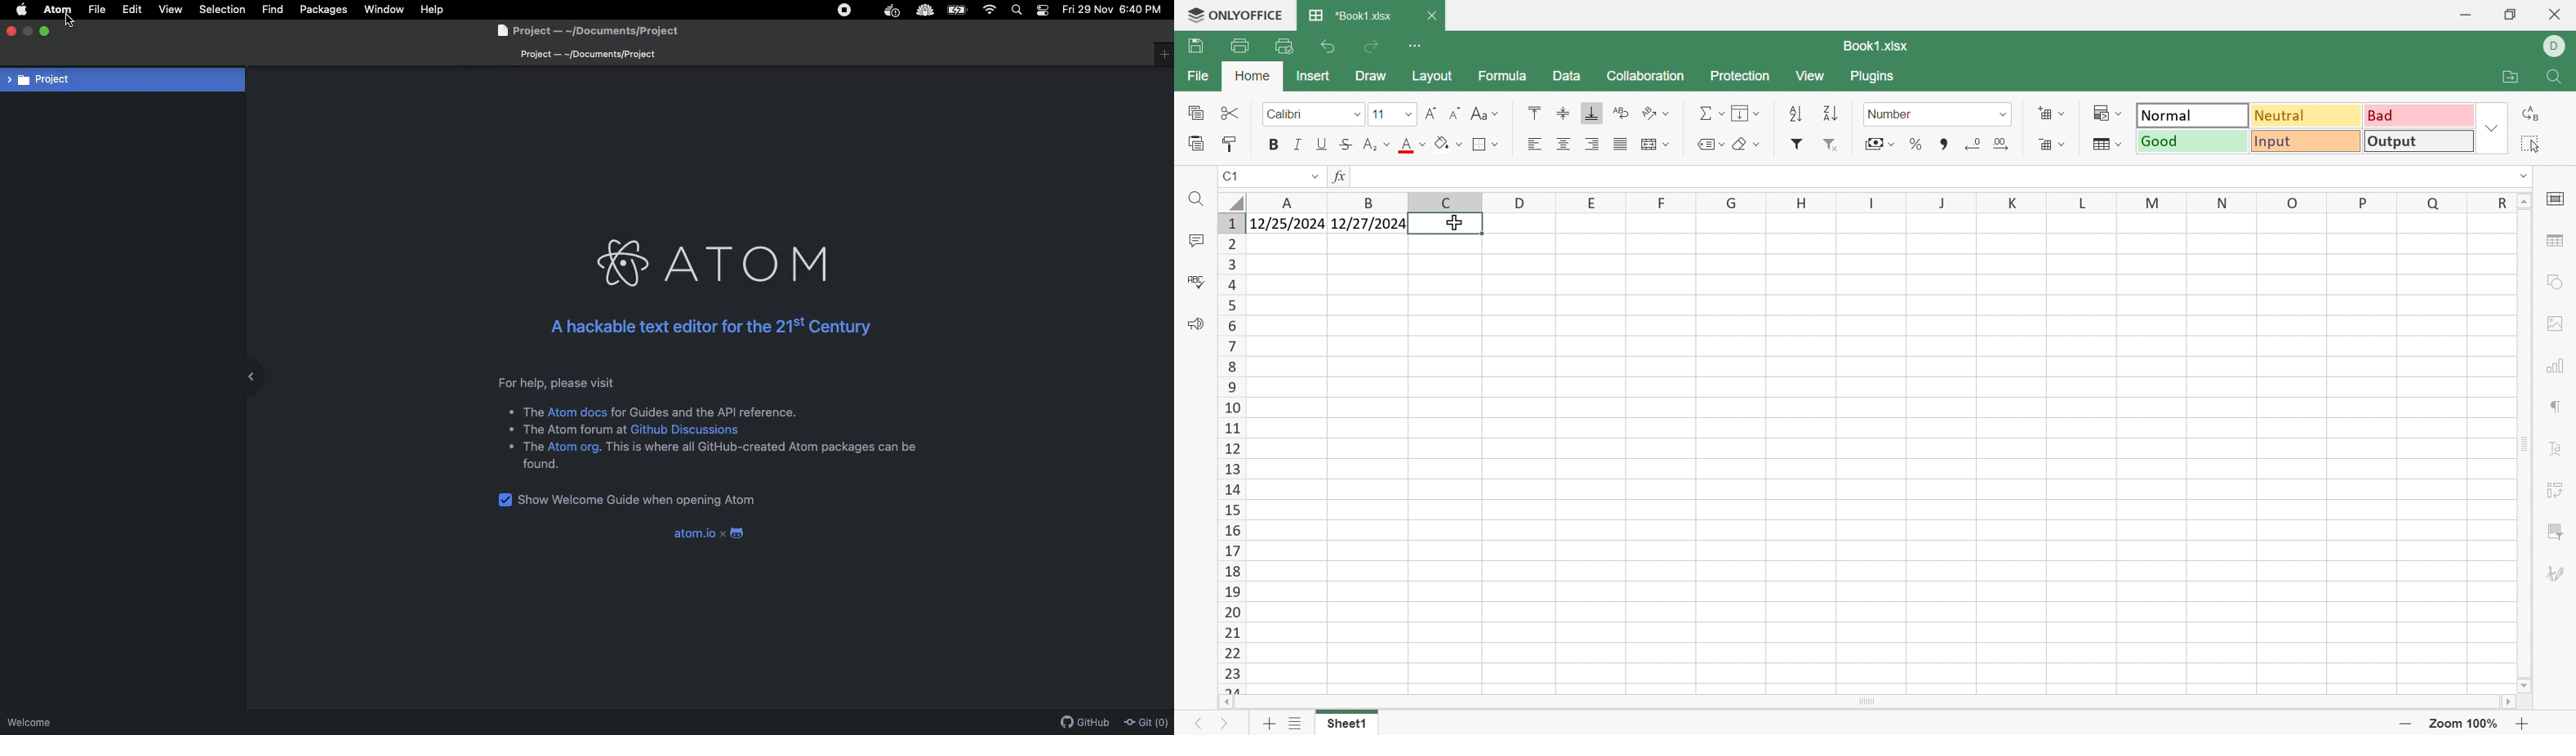 The width and height of the screenshot is (2576, 756). Describe the element at coordinates (1325, 48) in the screenshot. I see `Undo` at that location.